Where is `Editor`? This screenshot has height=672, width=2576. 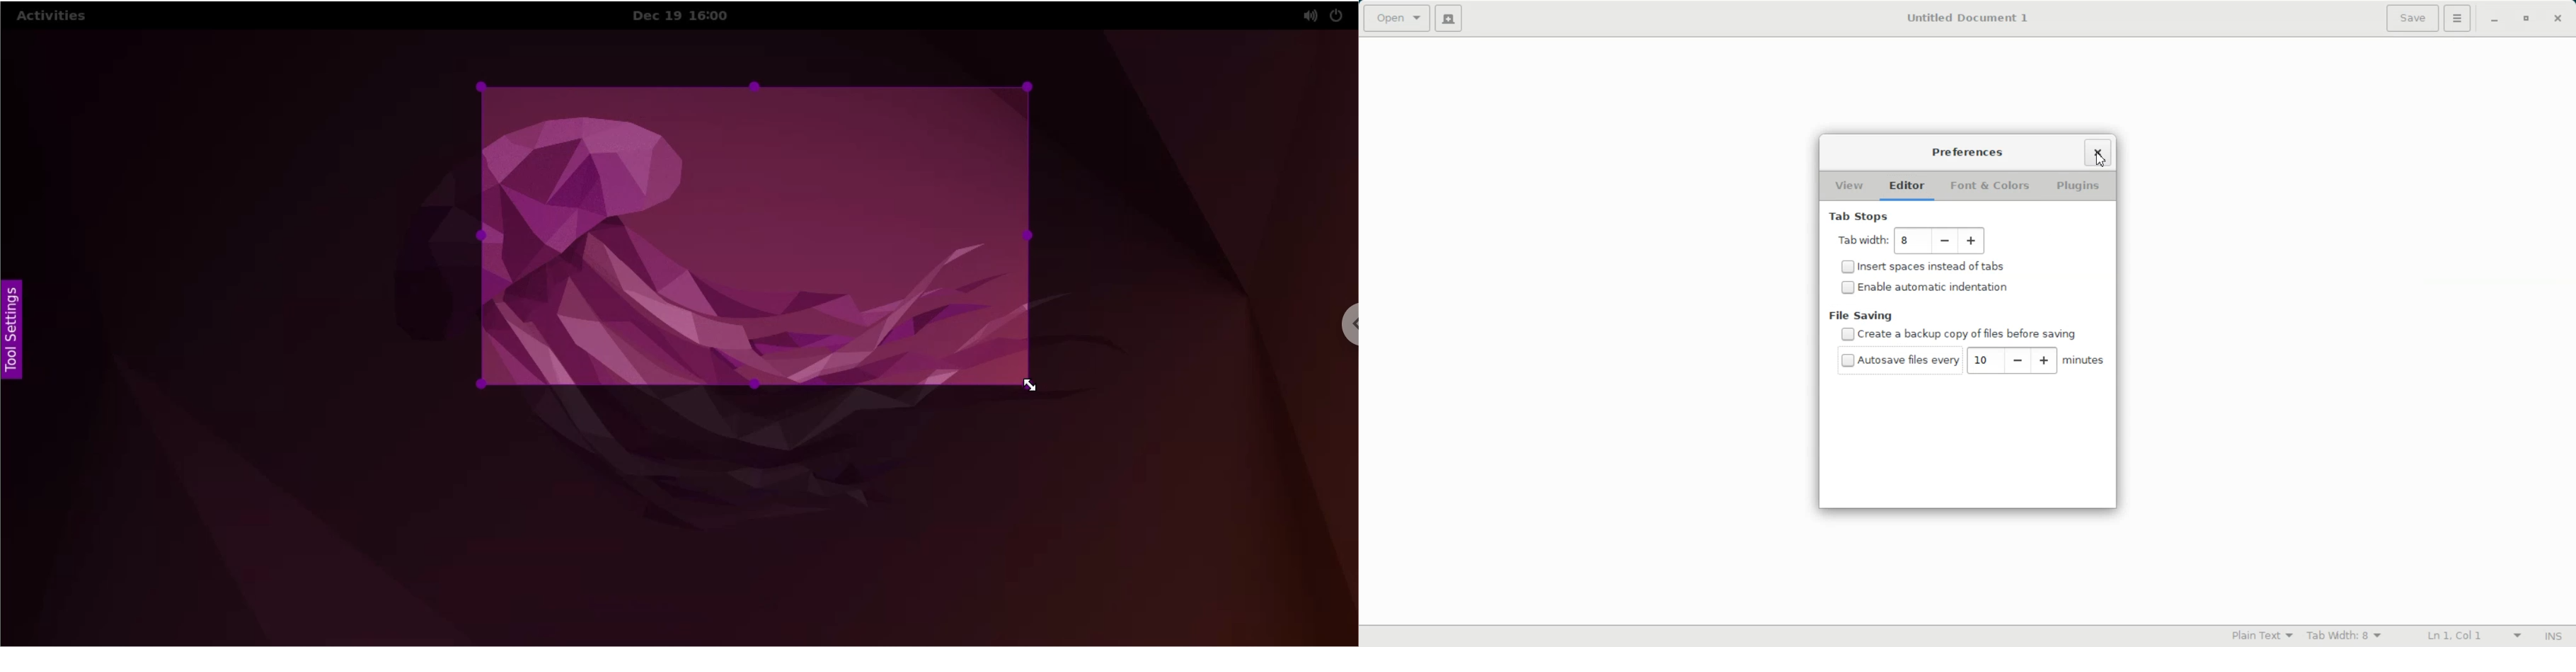 Editor is located at coordinates (1908, 187).